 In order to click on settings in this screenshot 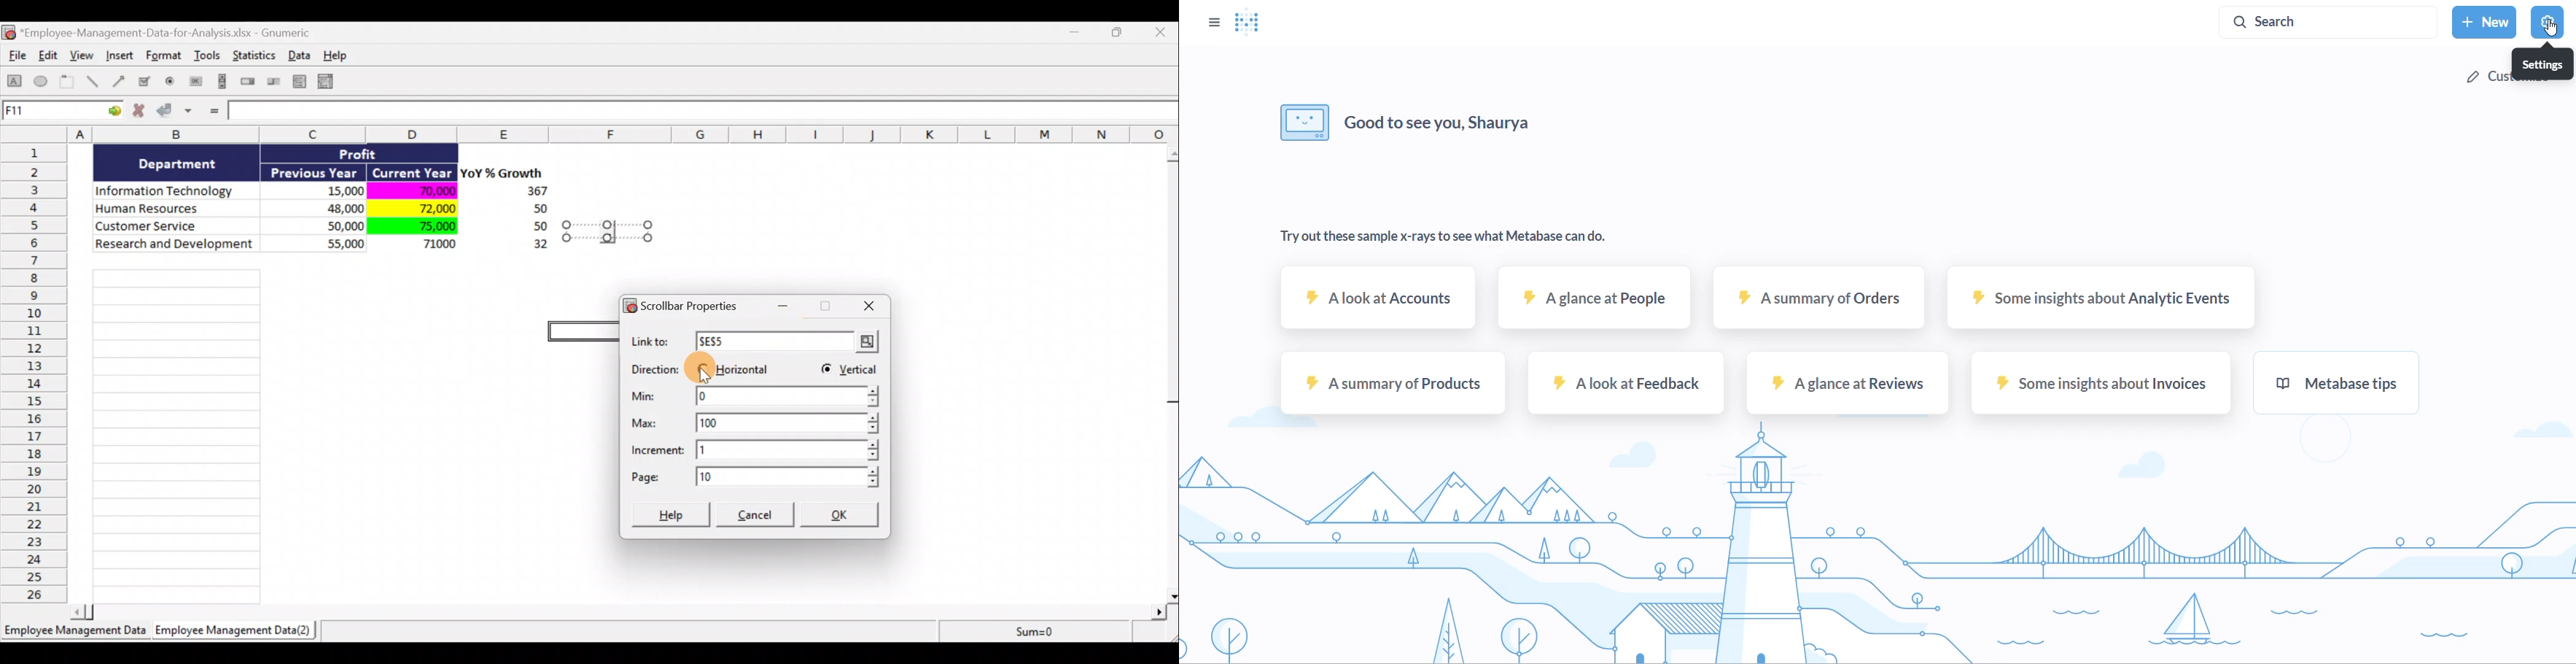, I will do `click(2543, 64)`.